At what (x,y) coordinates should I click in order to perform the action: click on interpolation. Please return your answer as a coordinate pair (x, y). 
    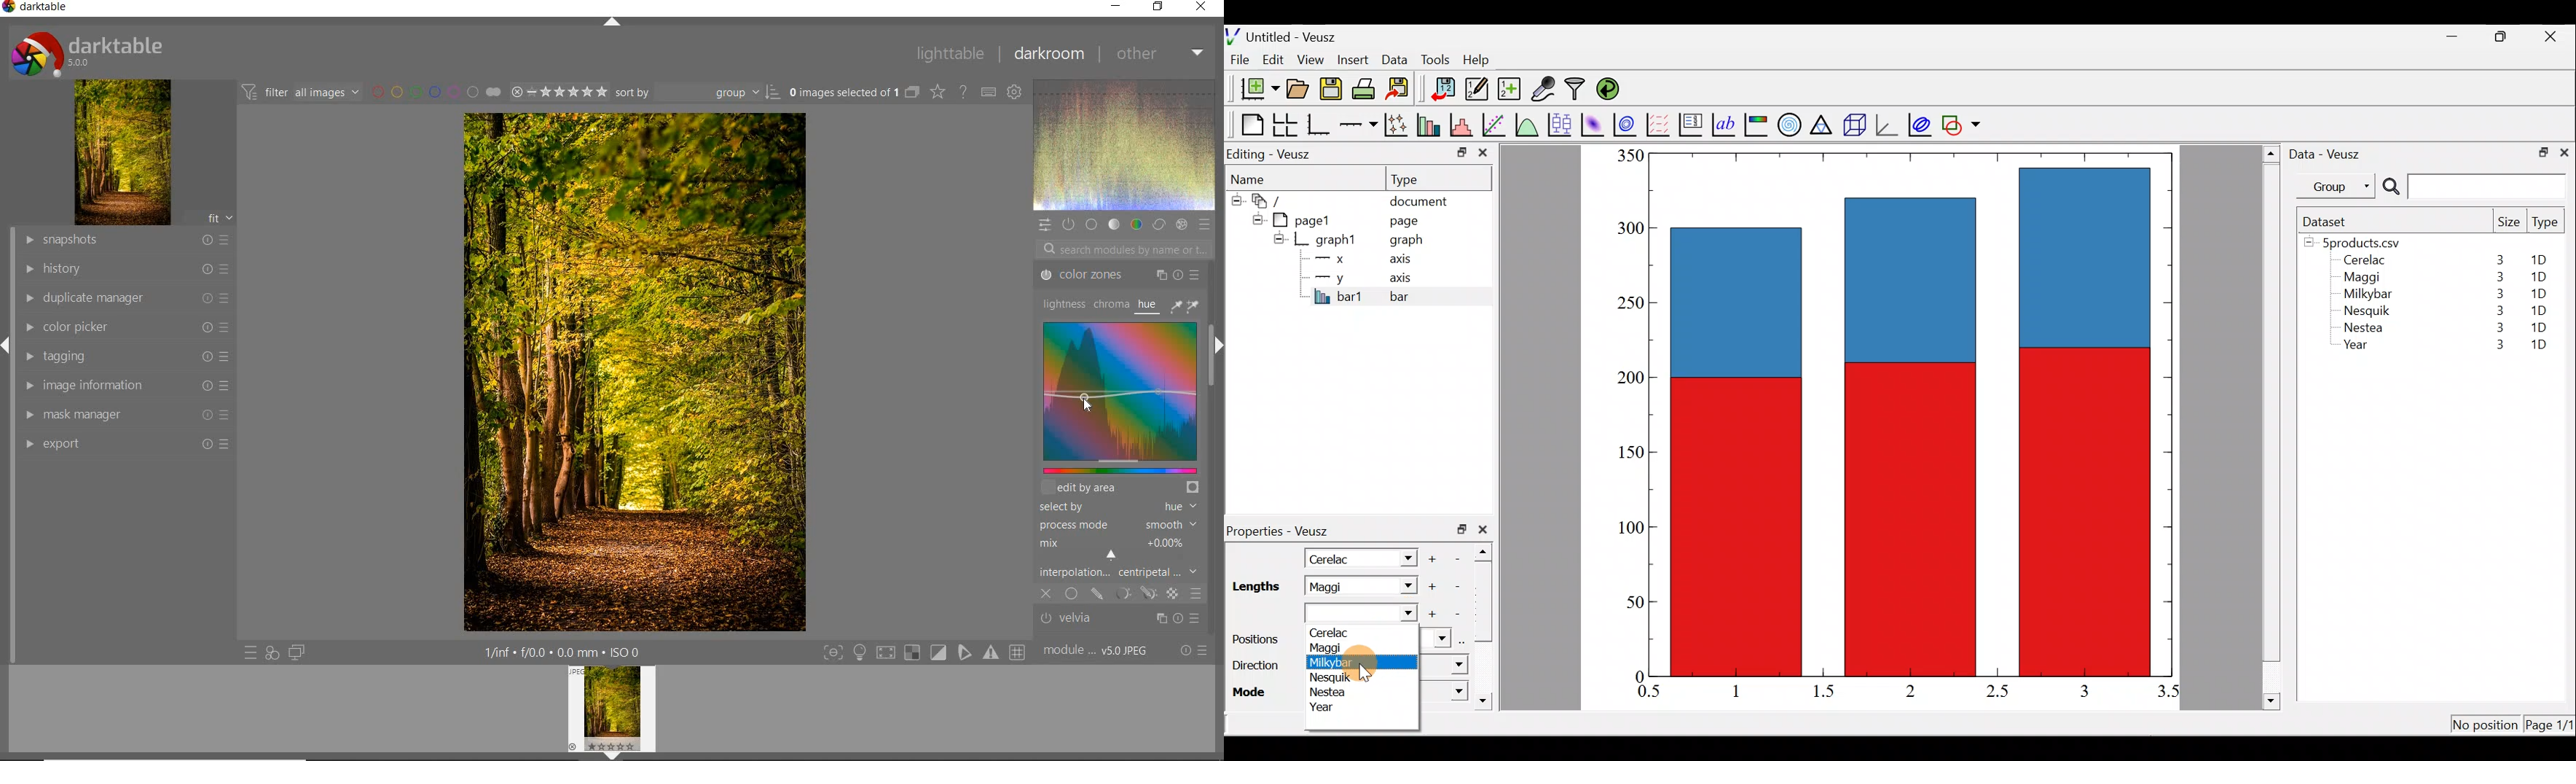
    Looking at the image, I should click on (1122, 574).